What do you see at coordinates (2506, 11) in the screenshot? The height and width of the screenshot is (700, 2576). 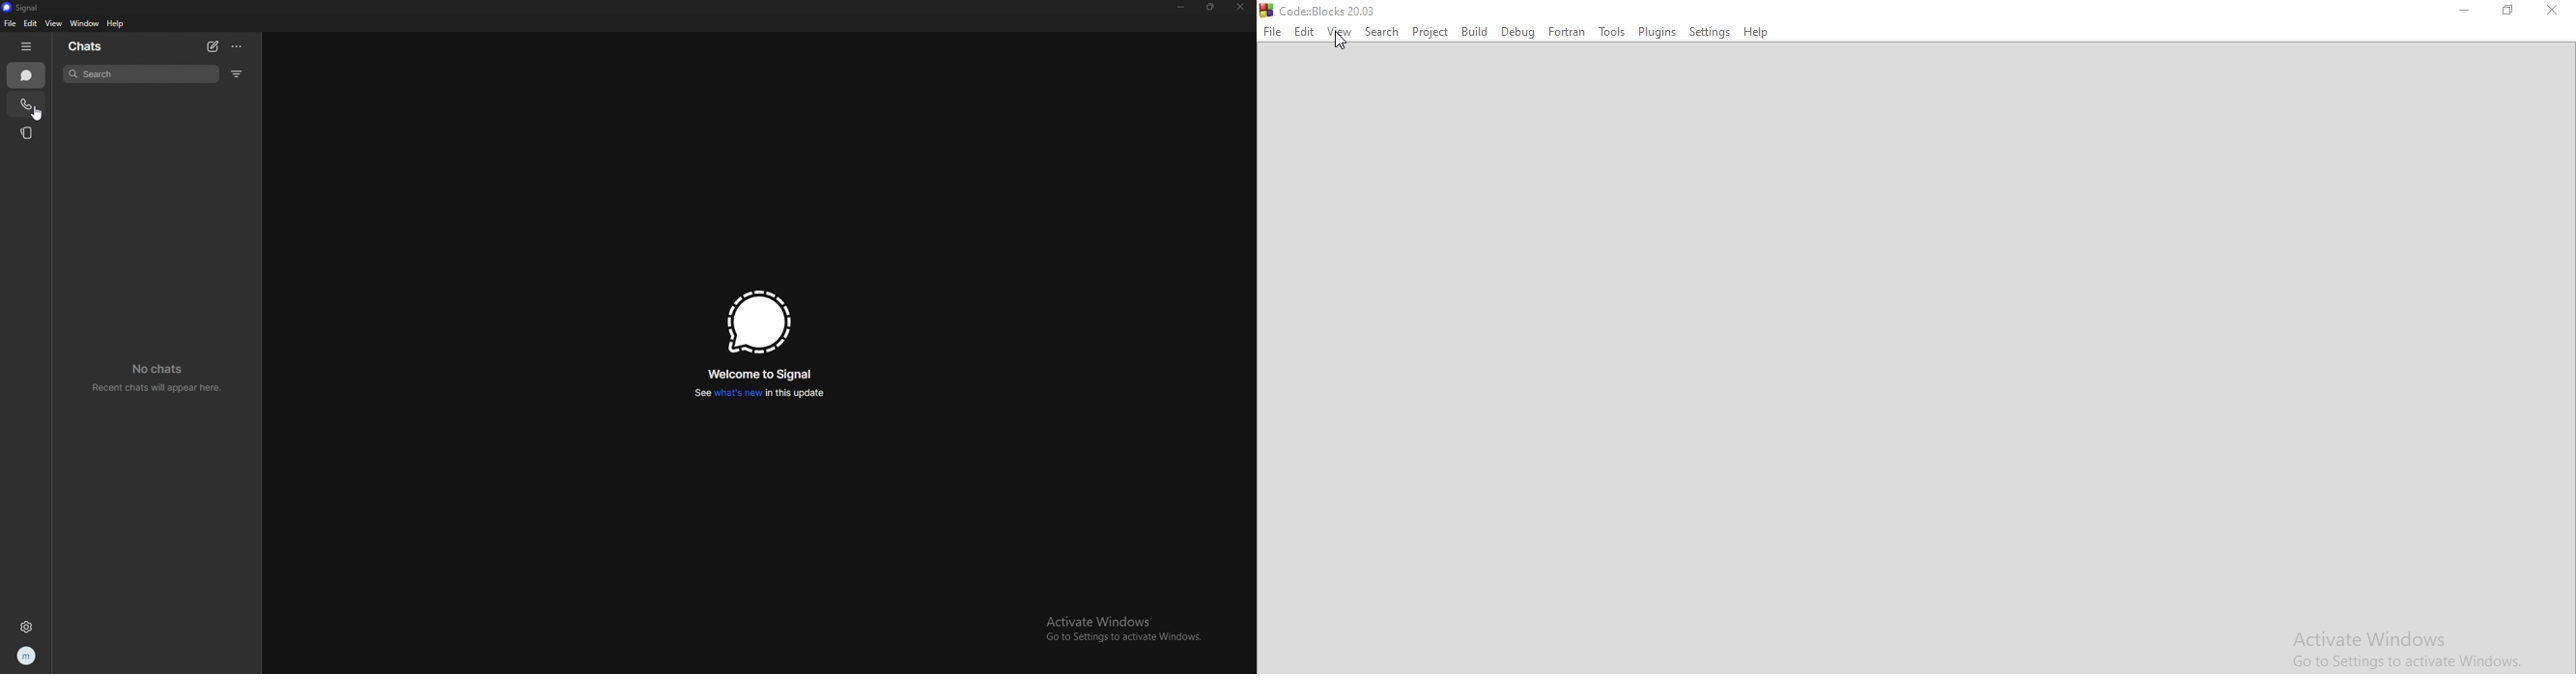 I see `Restore` at bounding box center [2506, 11].